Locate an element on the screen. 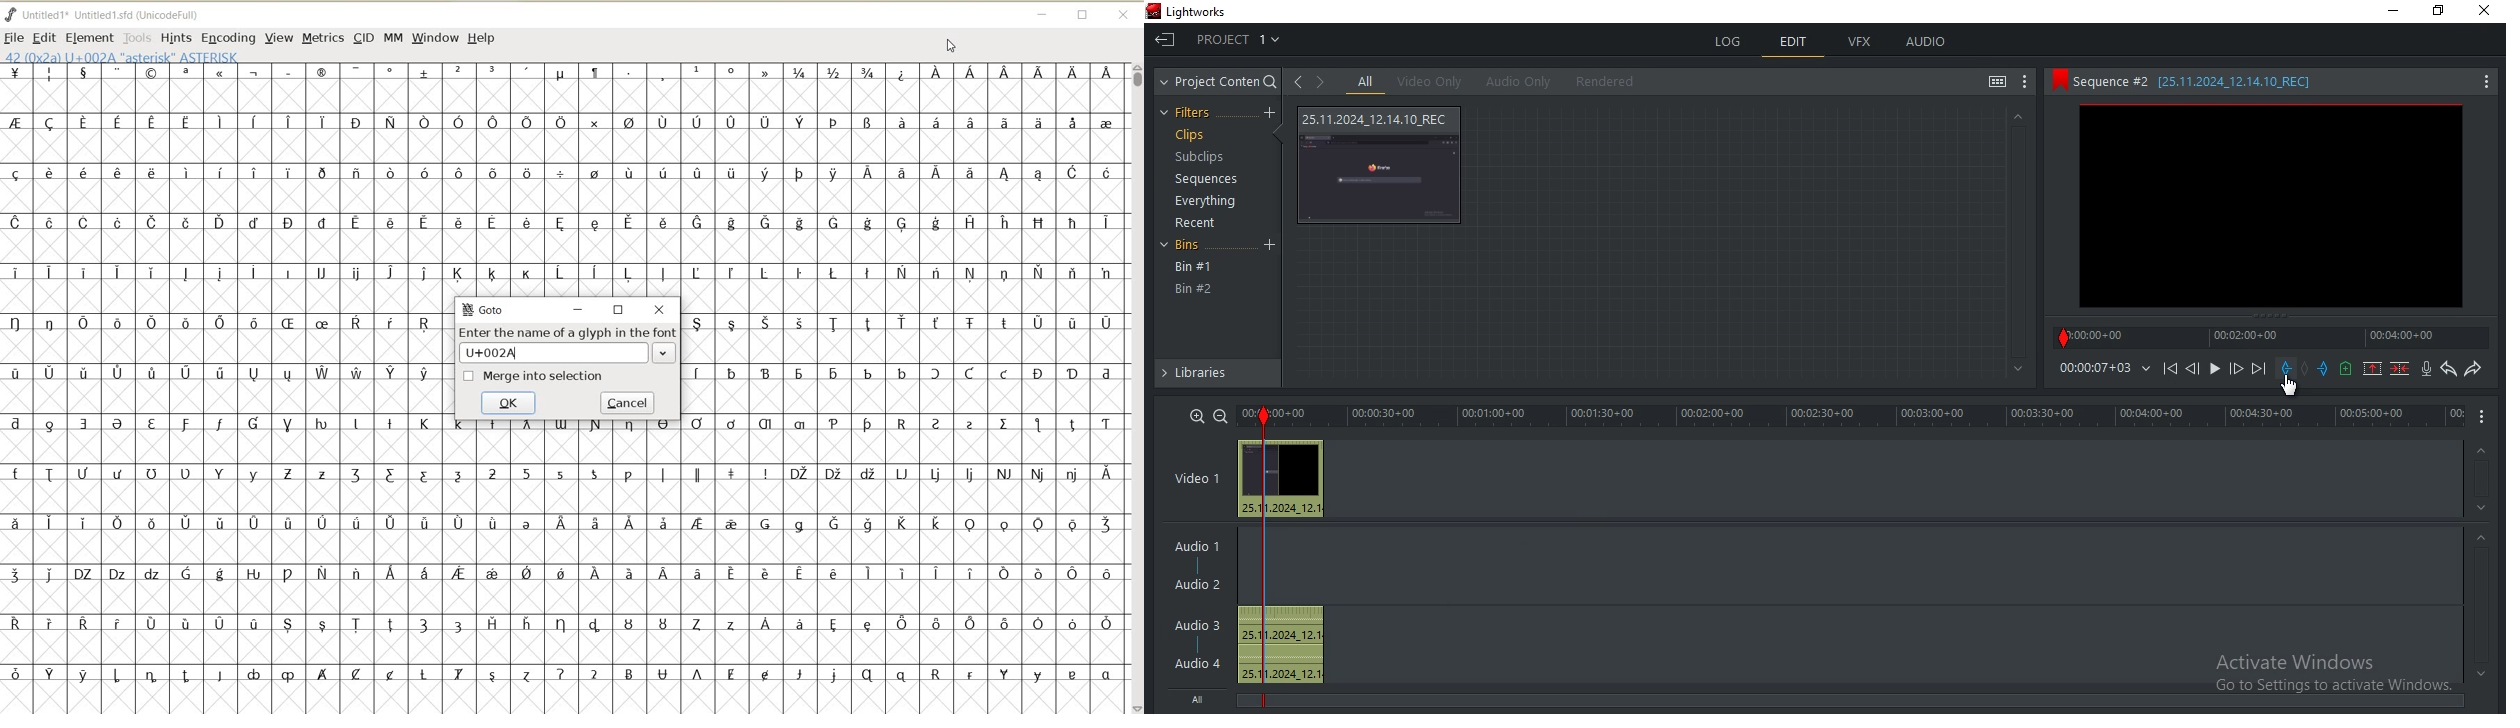 The image size is (2520, 728). MM is located at coordinates (392, 39).